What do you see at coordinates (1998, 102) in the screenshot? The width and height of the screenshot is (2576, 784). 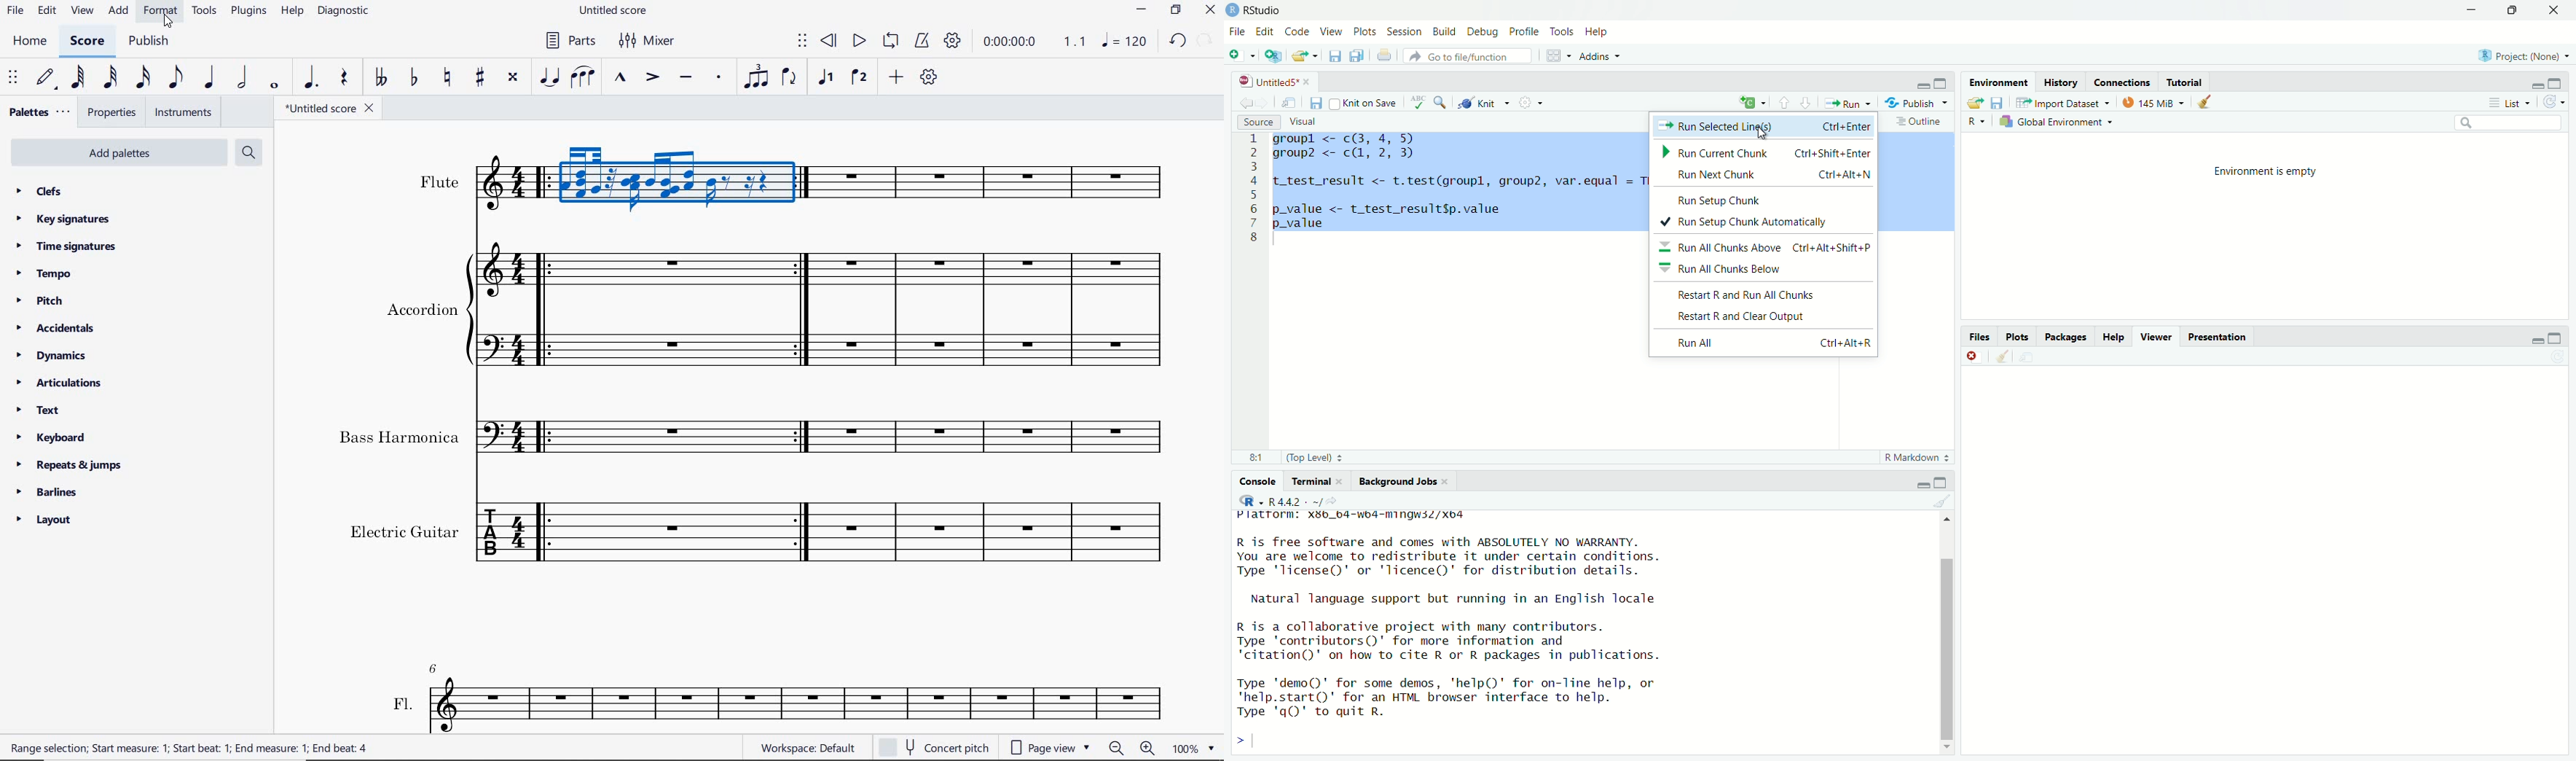 I see `save workspace as` at bounding box center [1998, 102].